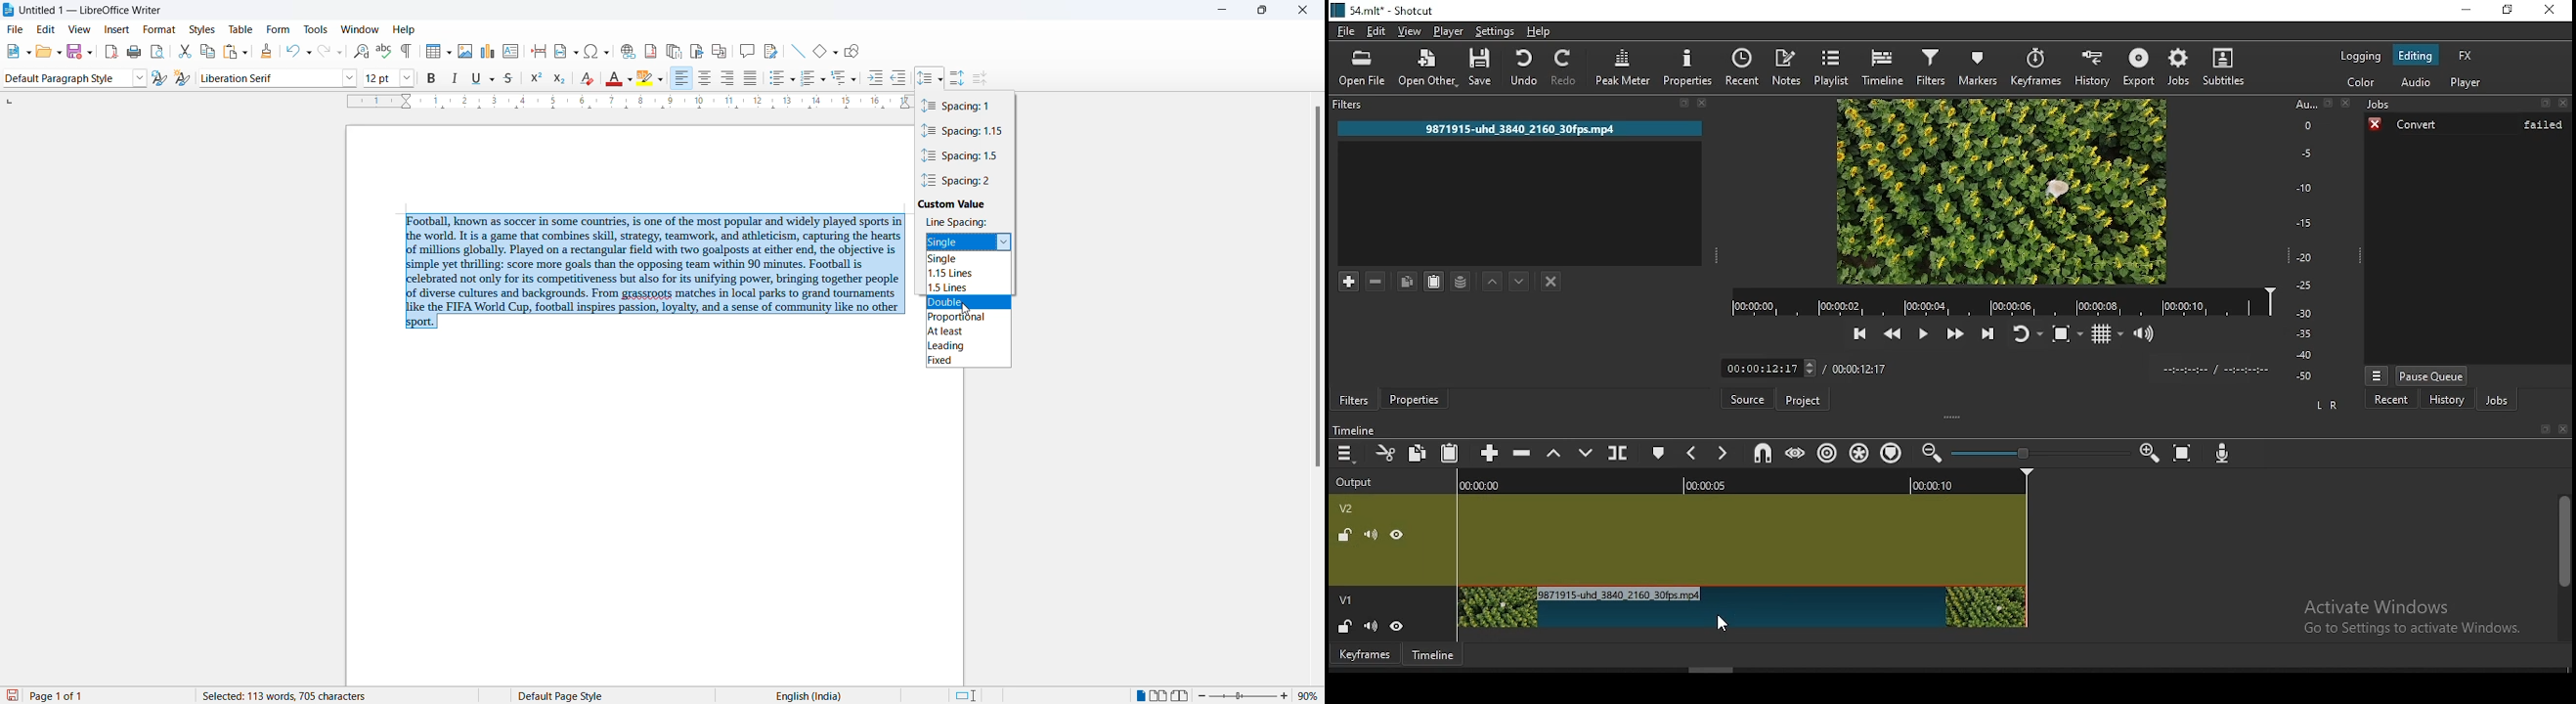 This screenshot has height=728, width=2576. Describe the element at coordinates (614, 78) in the screenshot. I see `font color` at that location.